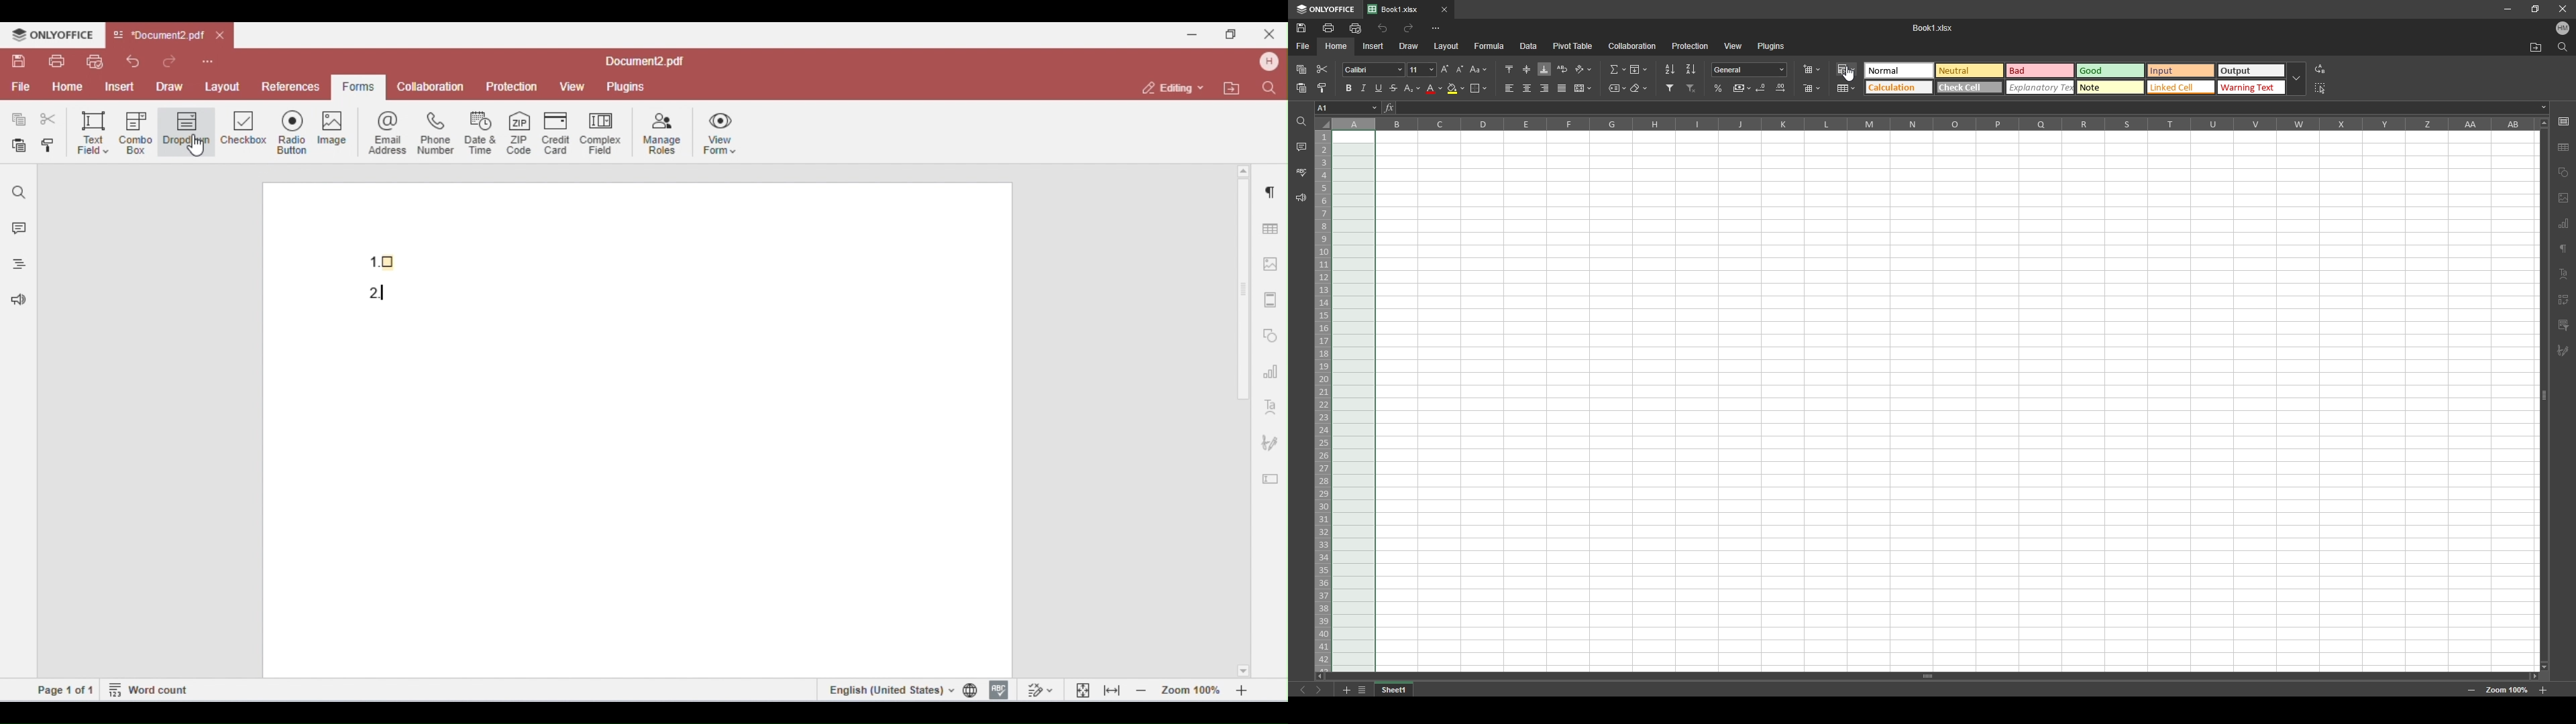  I want to click on select all cells, so click(1322, 123).